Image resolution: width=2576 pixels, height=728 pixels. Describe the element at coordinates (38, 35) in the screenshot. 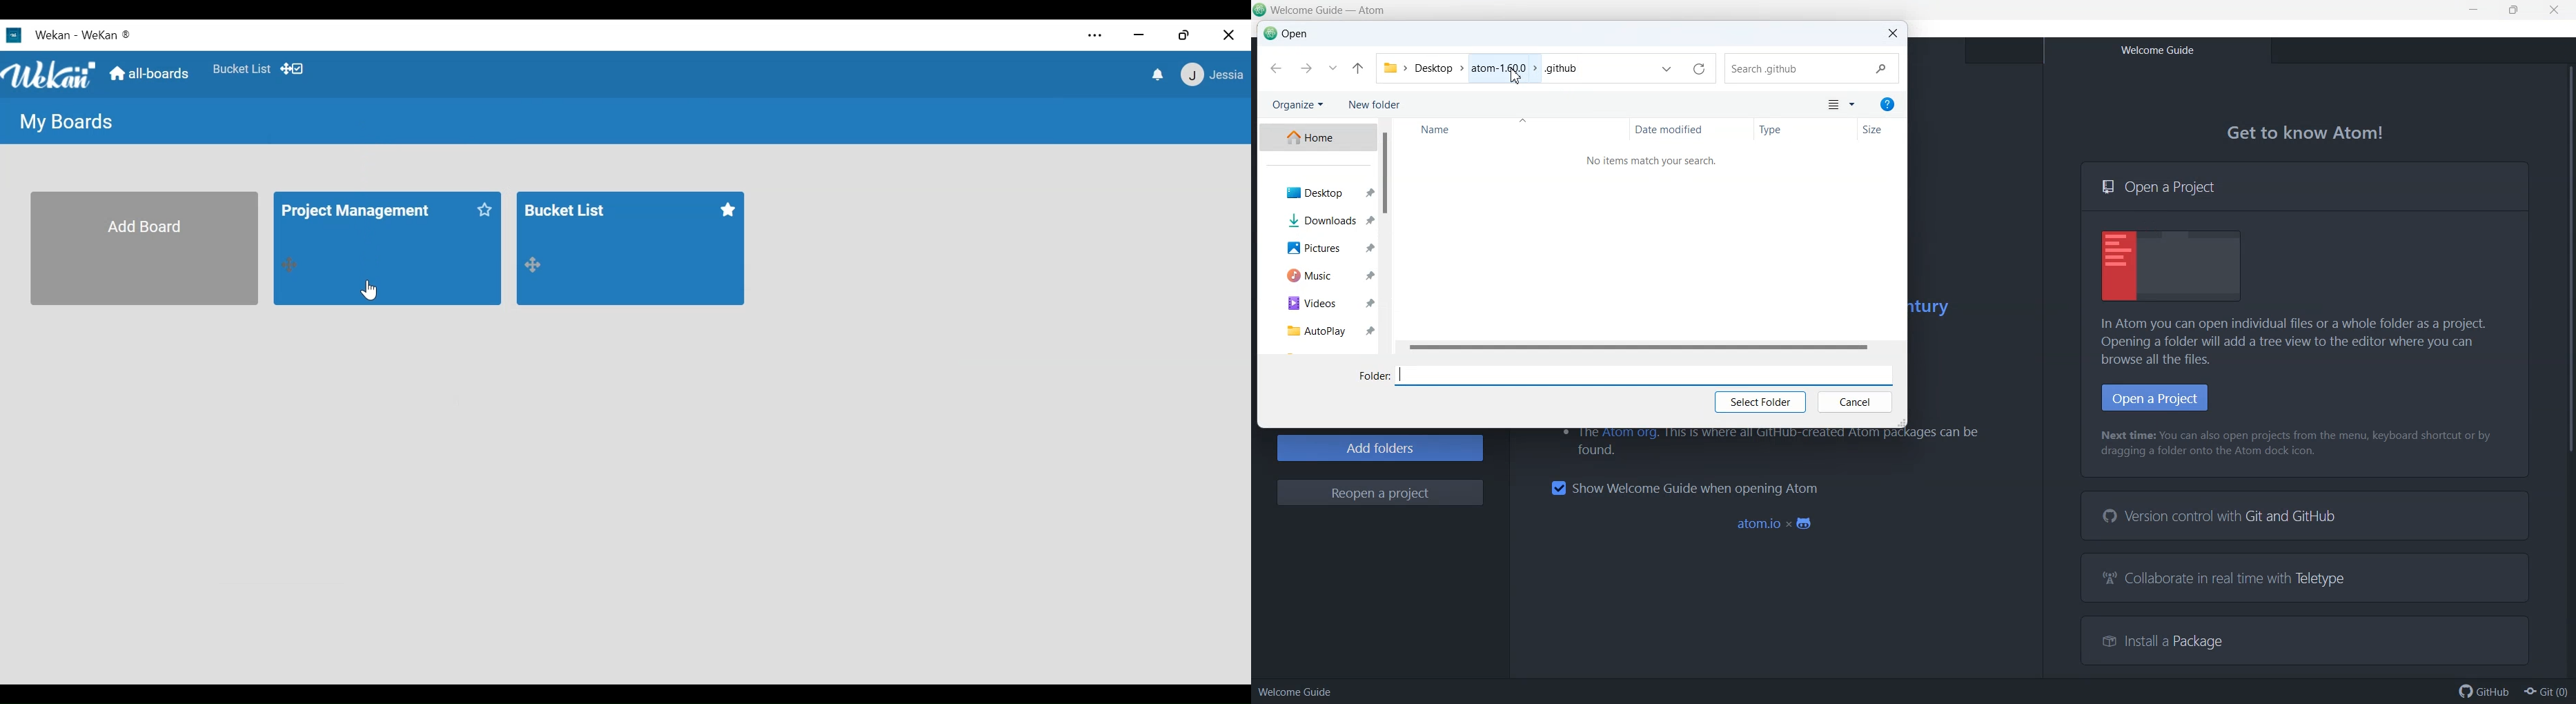

I see `Wekan Desktop icon` at that location.